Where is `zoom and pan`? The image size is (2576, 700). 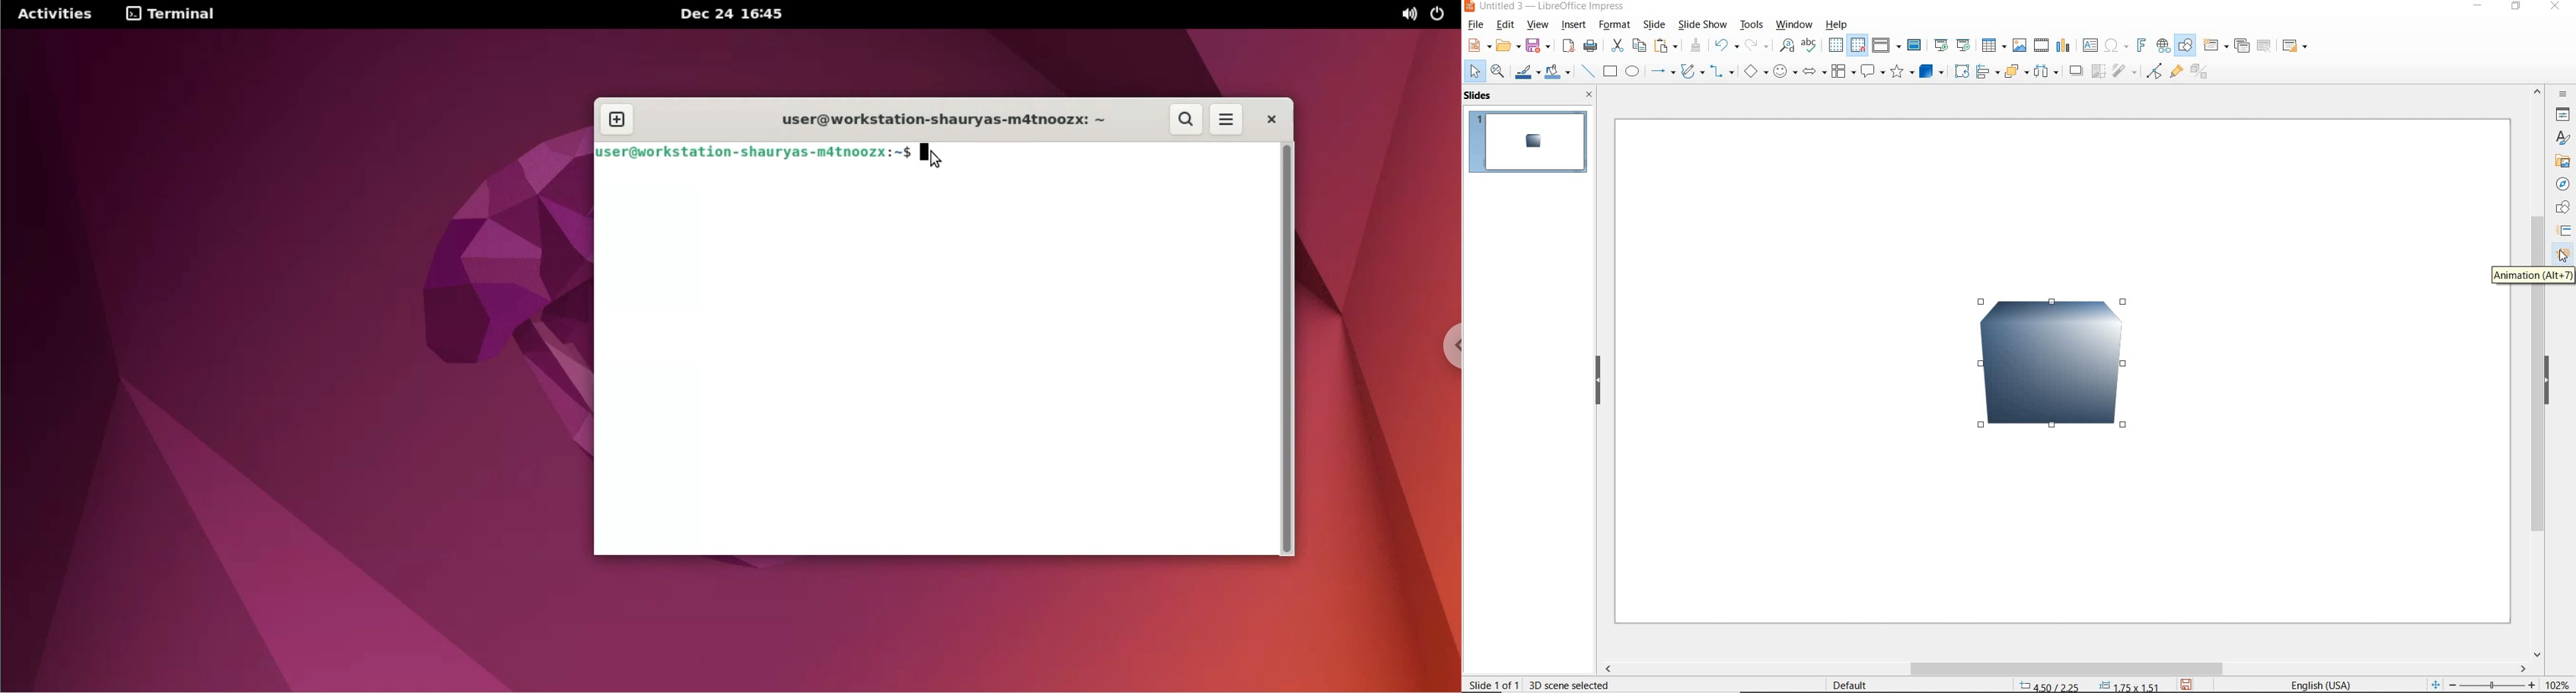
zoom and pan is located at coordinates (1497, 73).